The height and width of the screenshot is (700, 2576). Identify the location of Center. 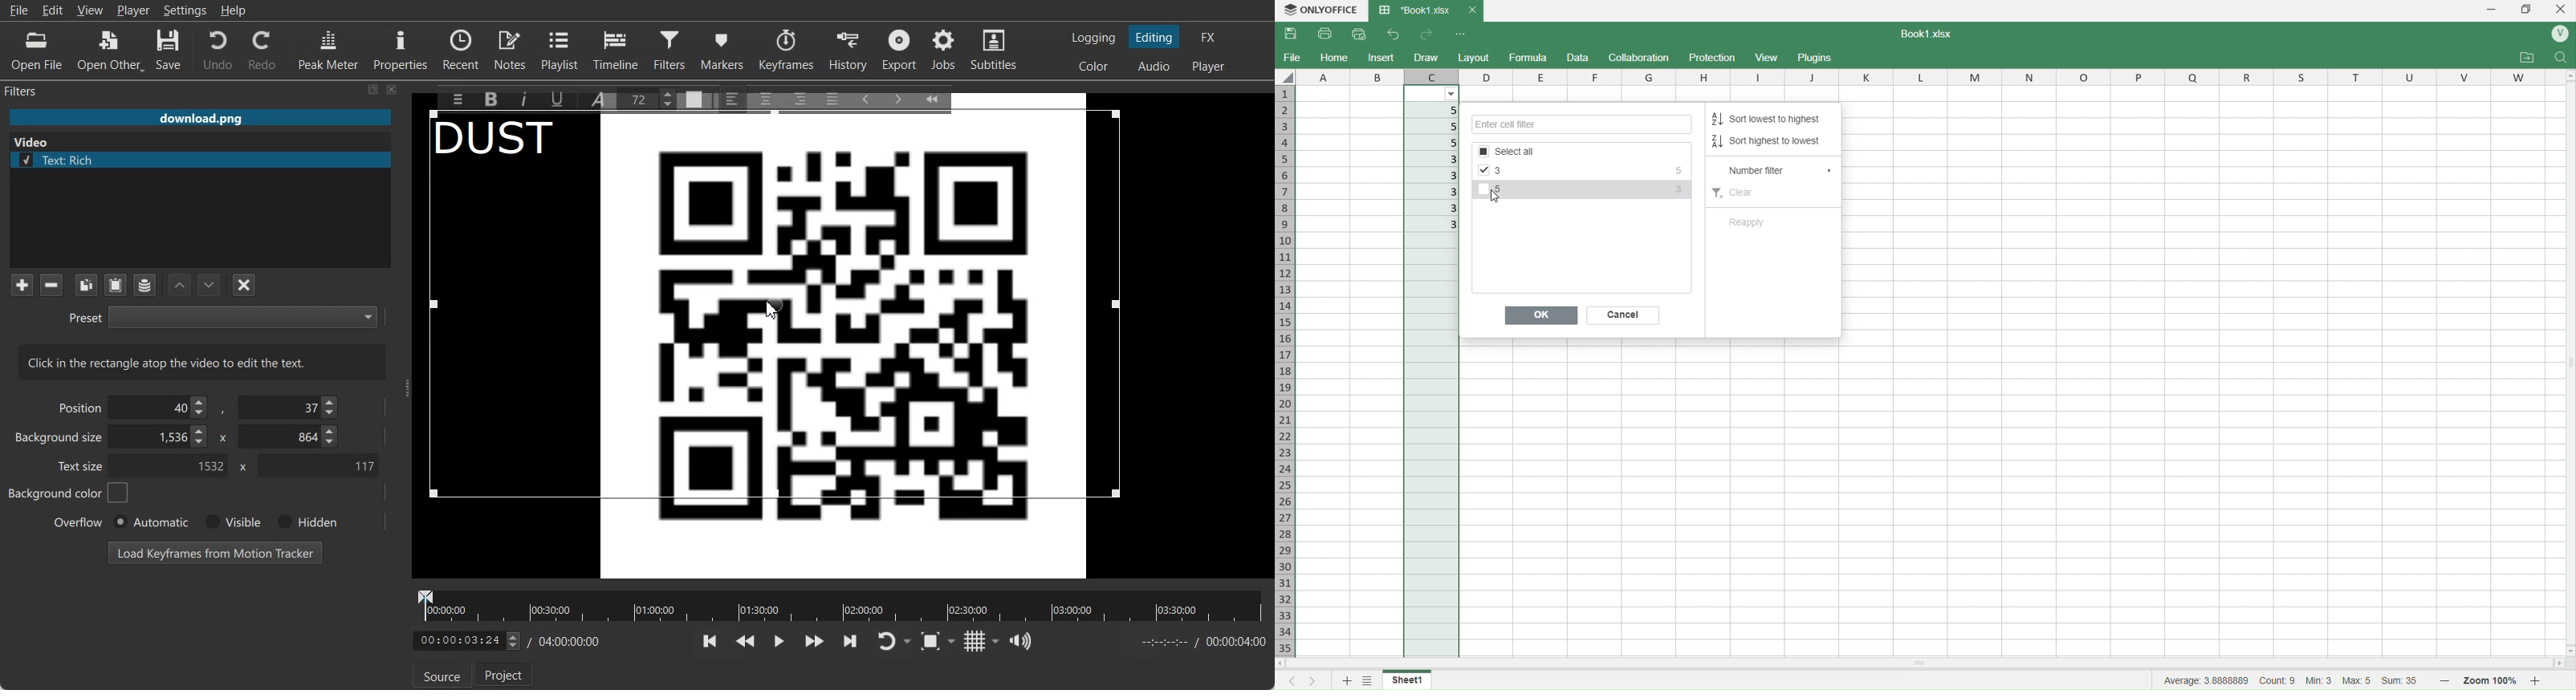
(767, 98).